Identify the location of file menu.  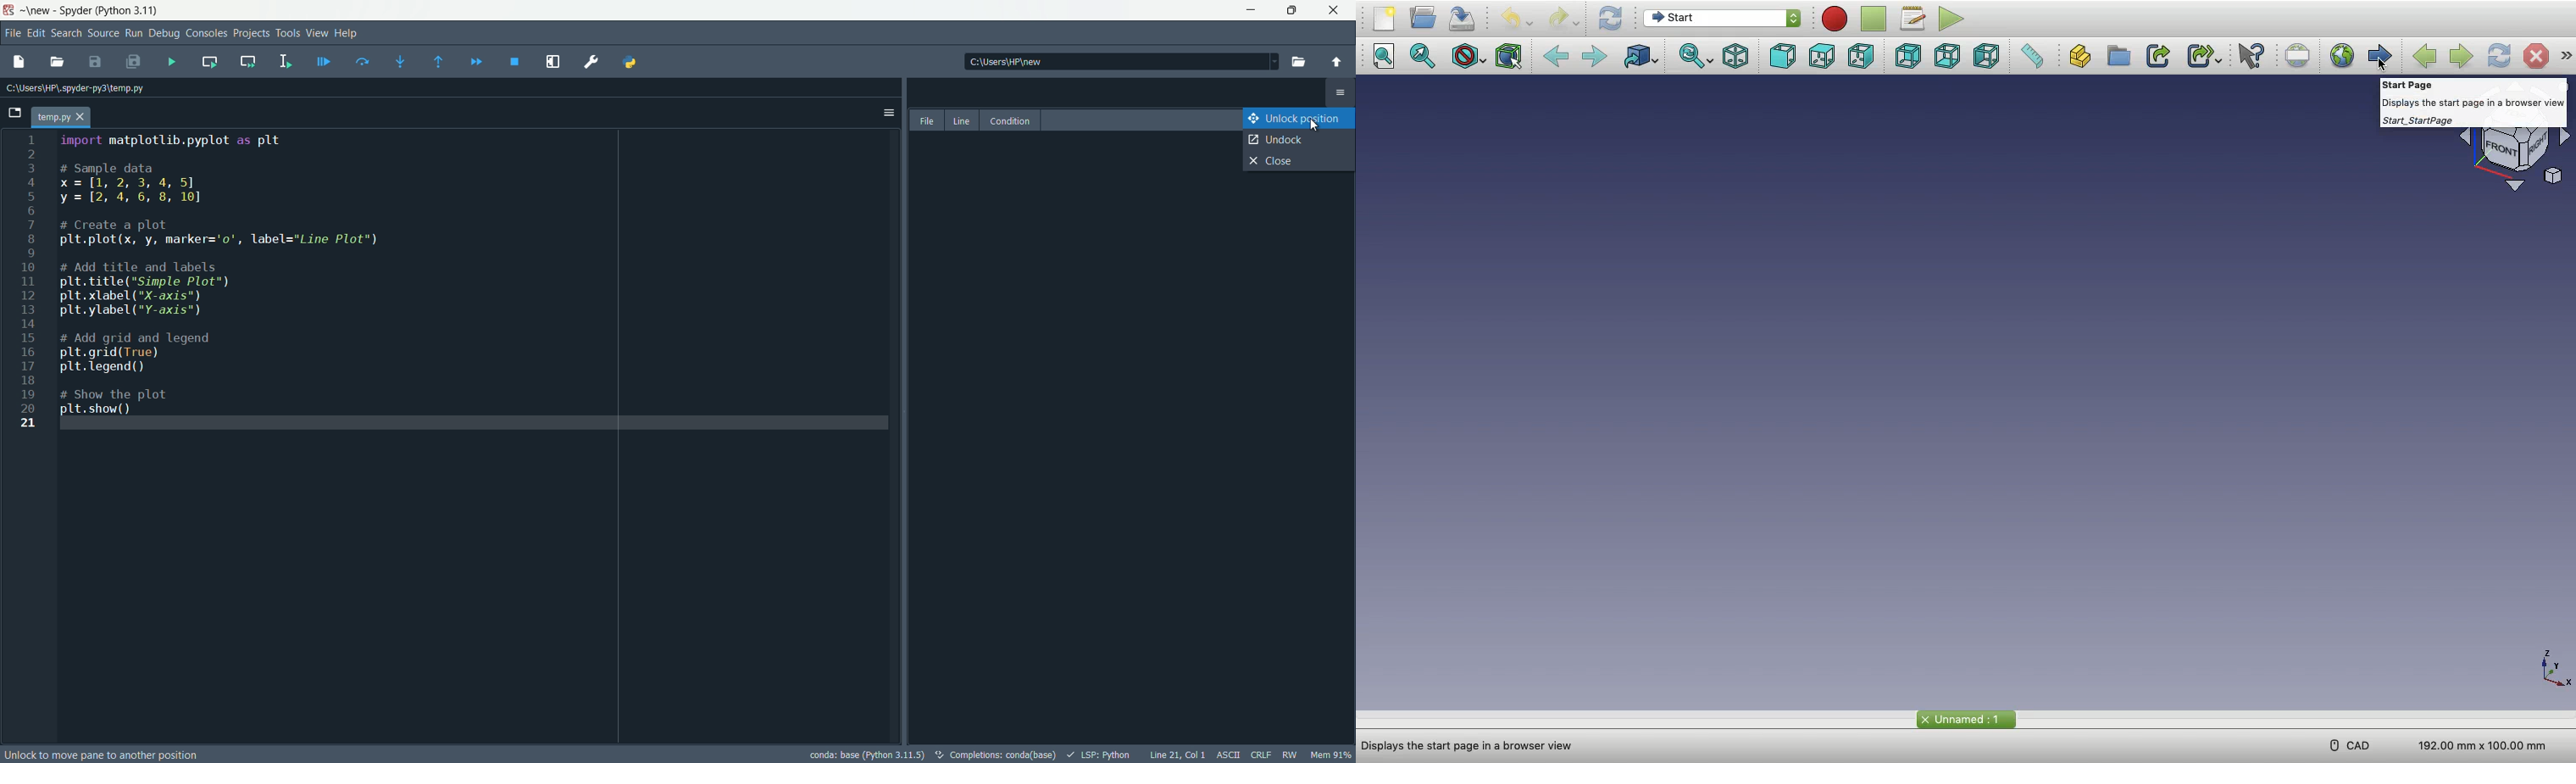
(11, 32).